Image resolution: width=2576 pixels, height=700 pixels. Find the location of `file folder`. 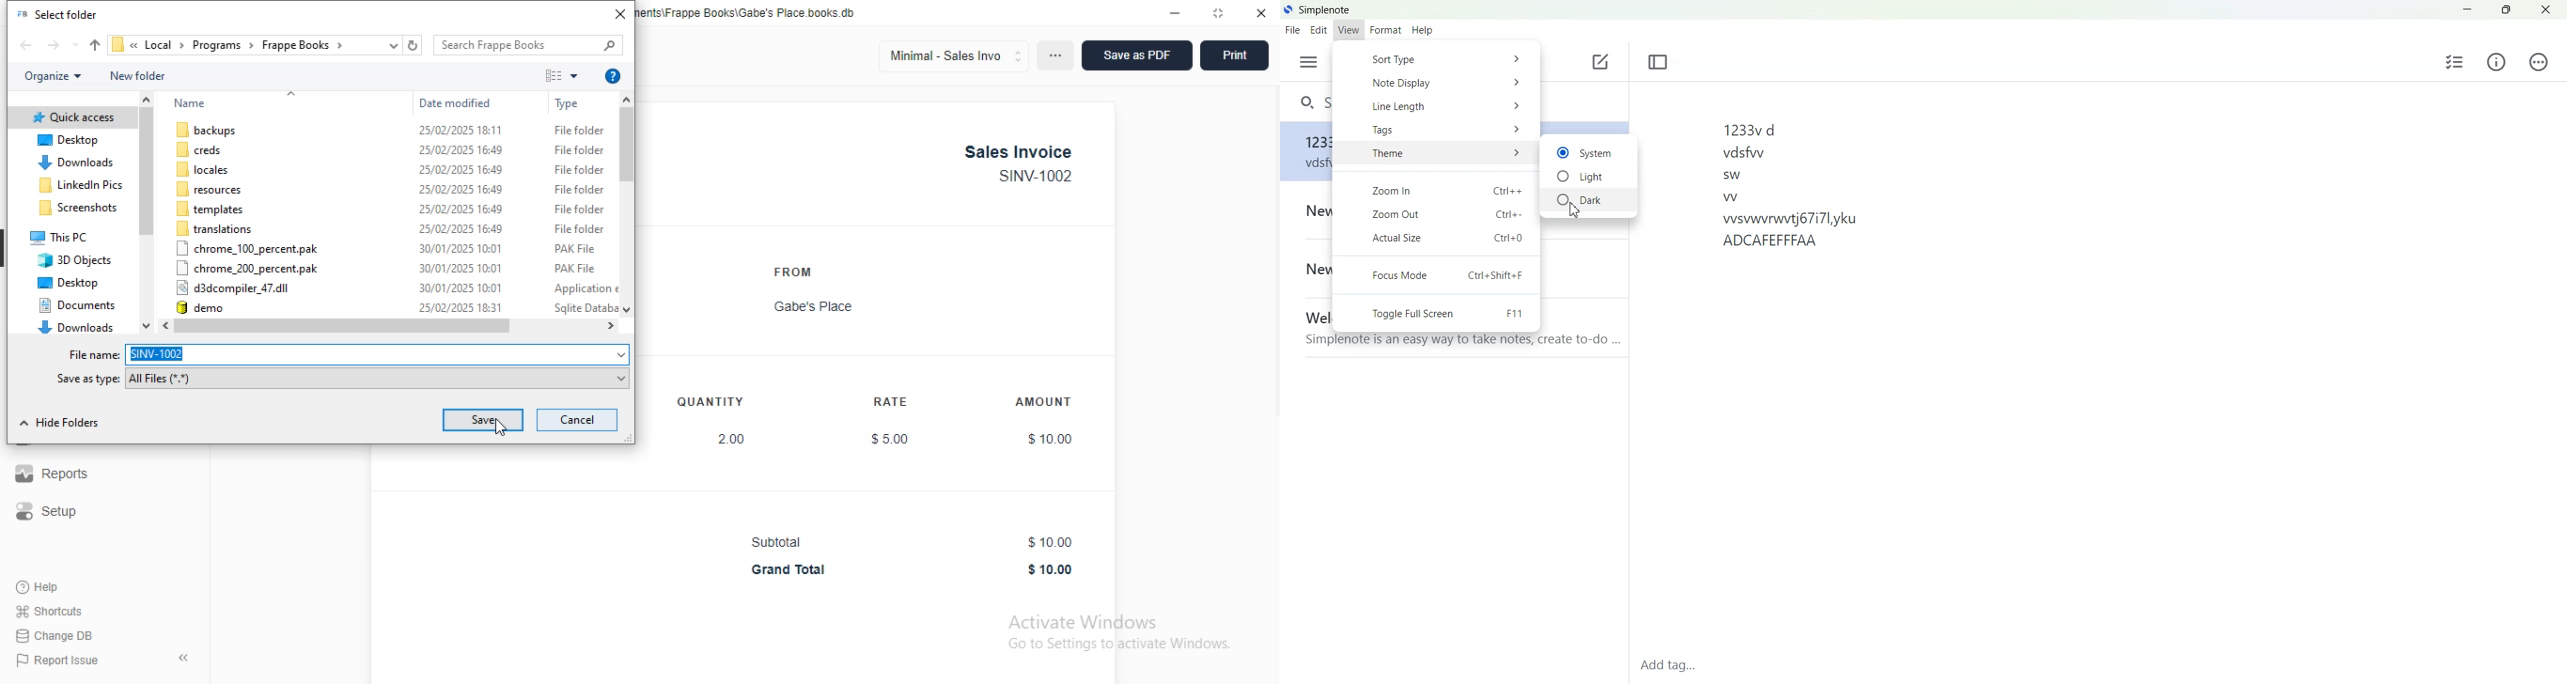

file folder is located at coordinates (578, 169).